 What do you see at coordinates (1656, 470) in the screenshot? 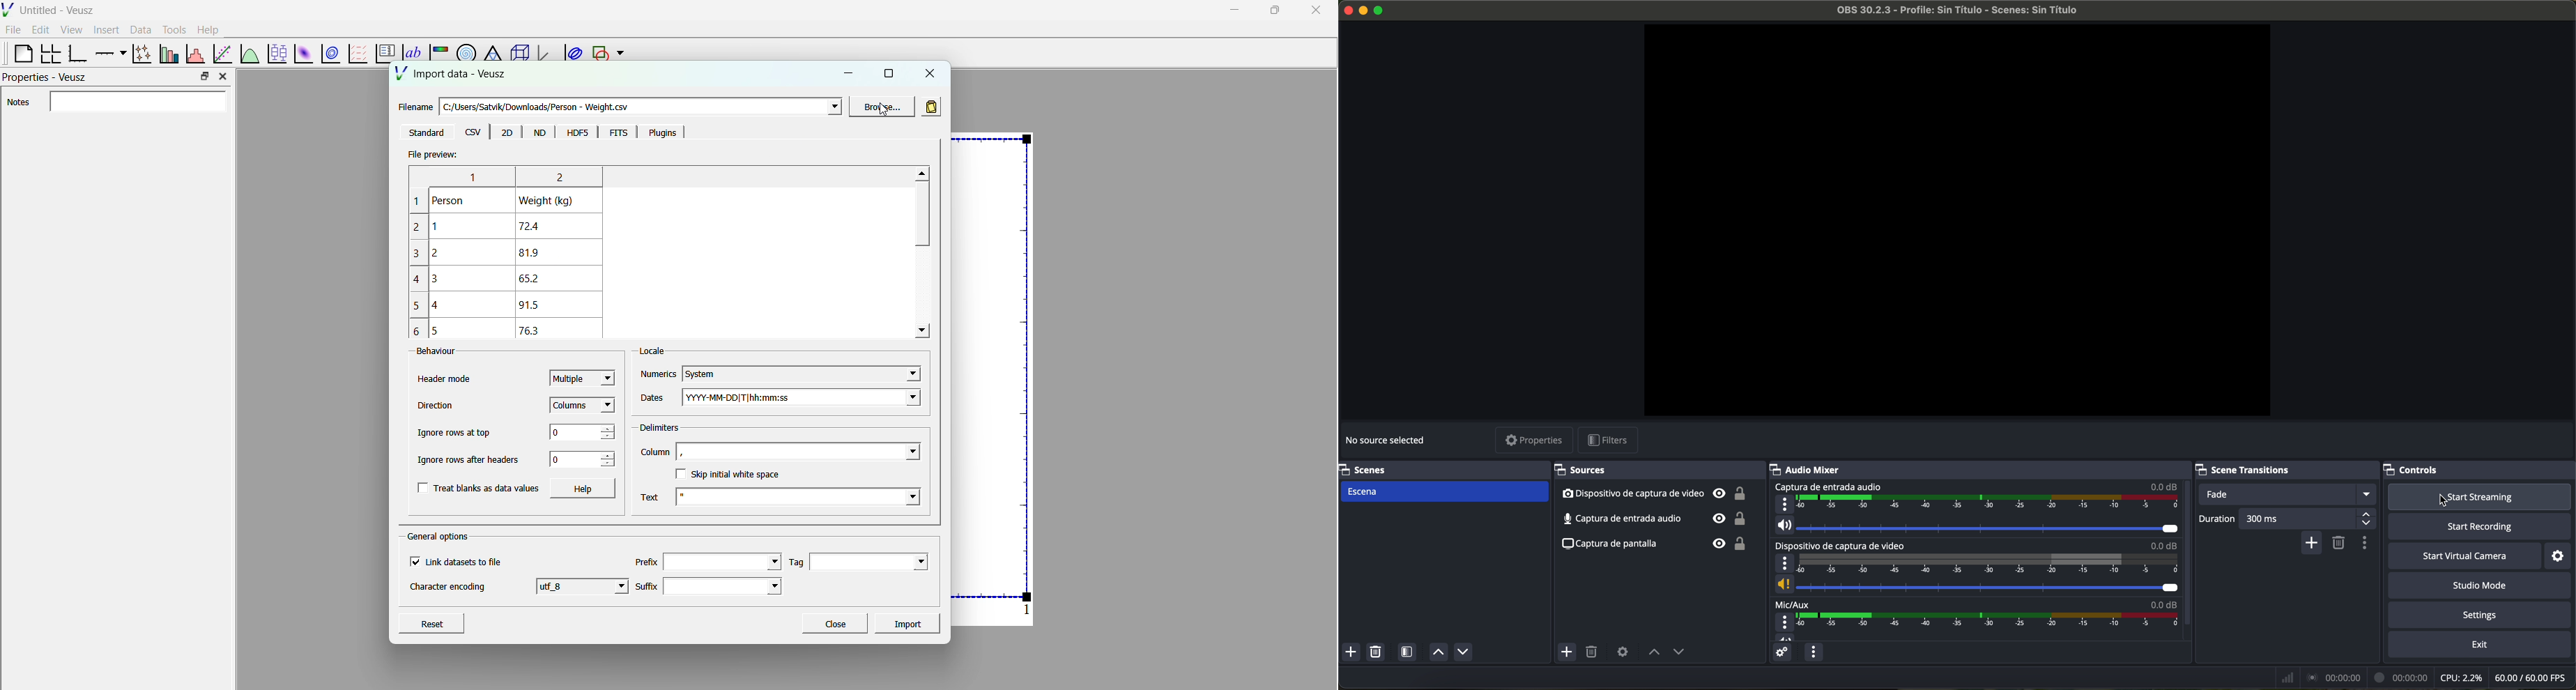
I see `sources` at bounding box center [1656, 470].